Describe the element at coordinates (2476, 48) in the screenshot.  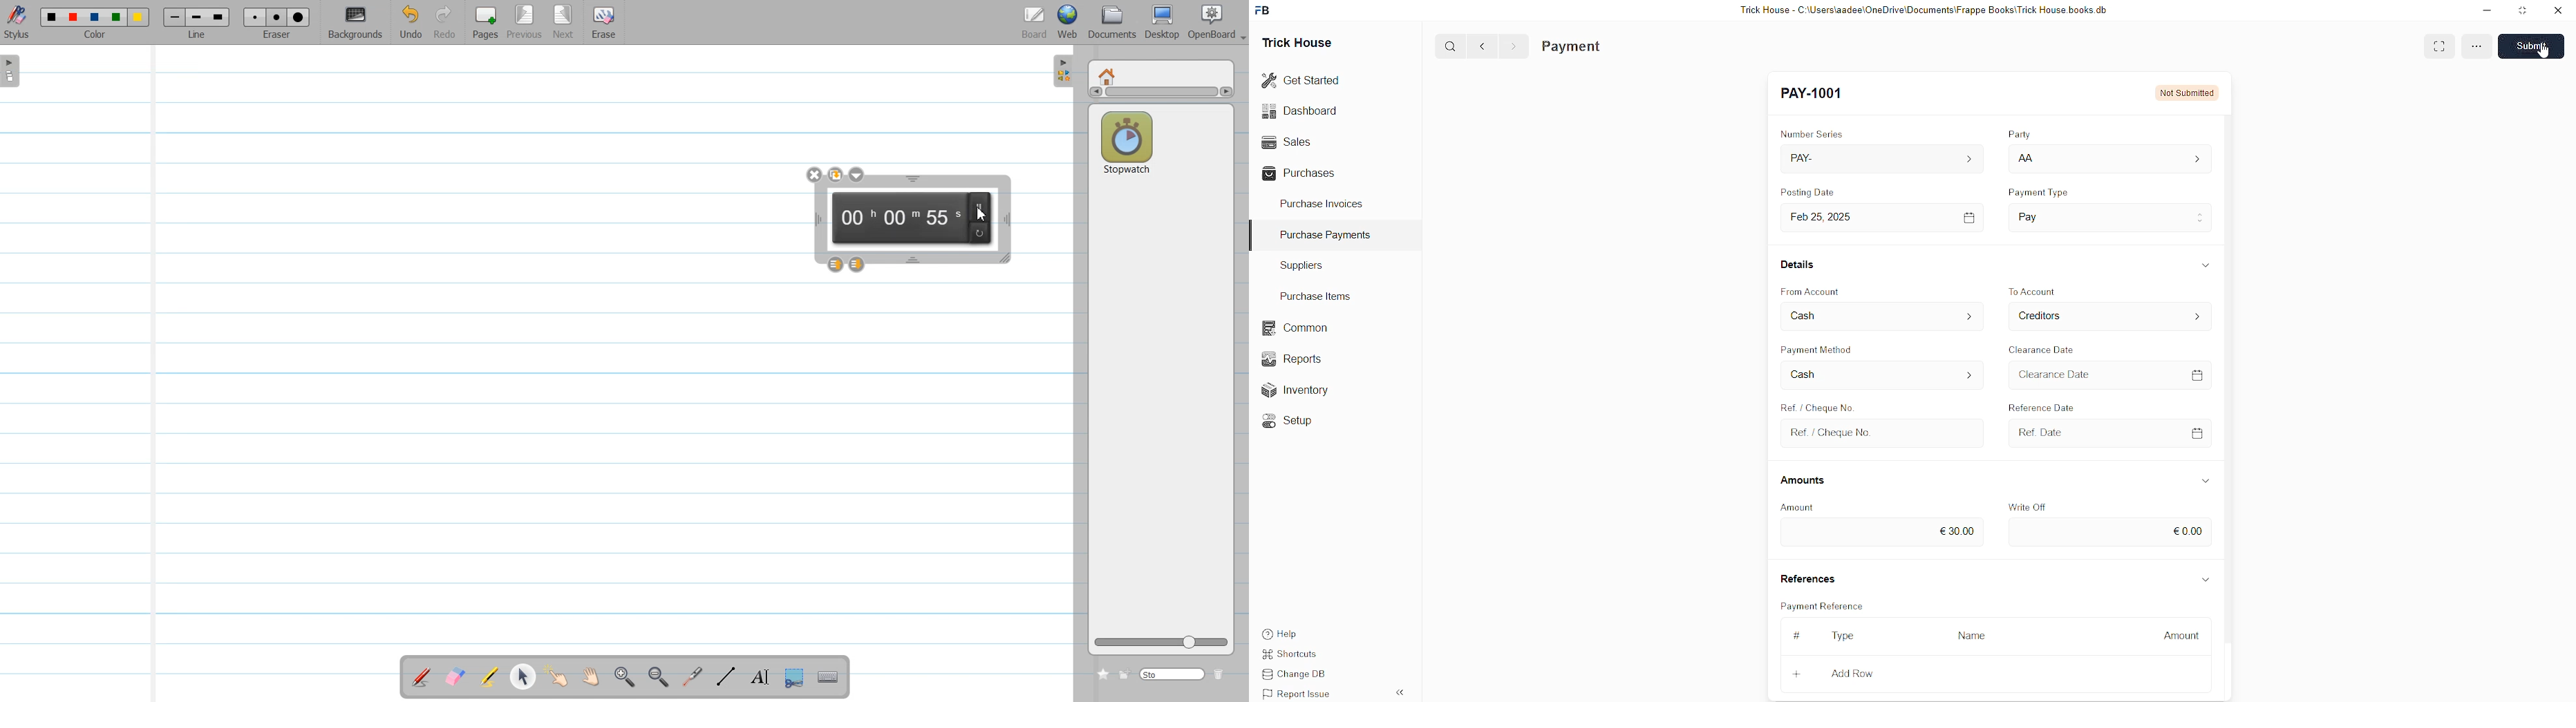
I see `menu` at that location.